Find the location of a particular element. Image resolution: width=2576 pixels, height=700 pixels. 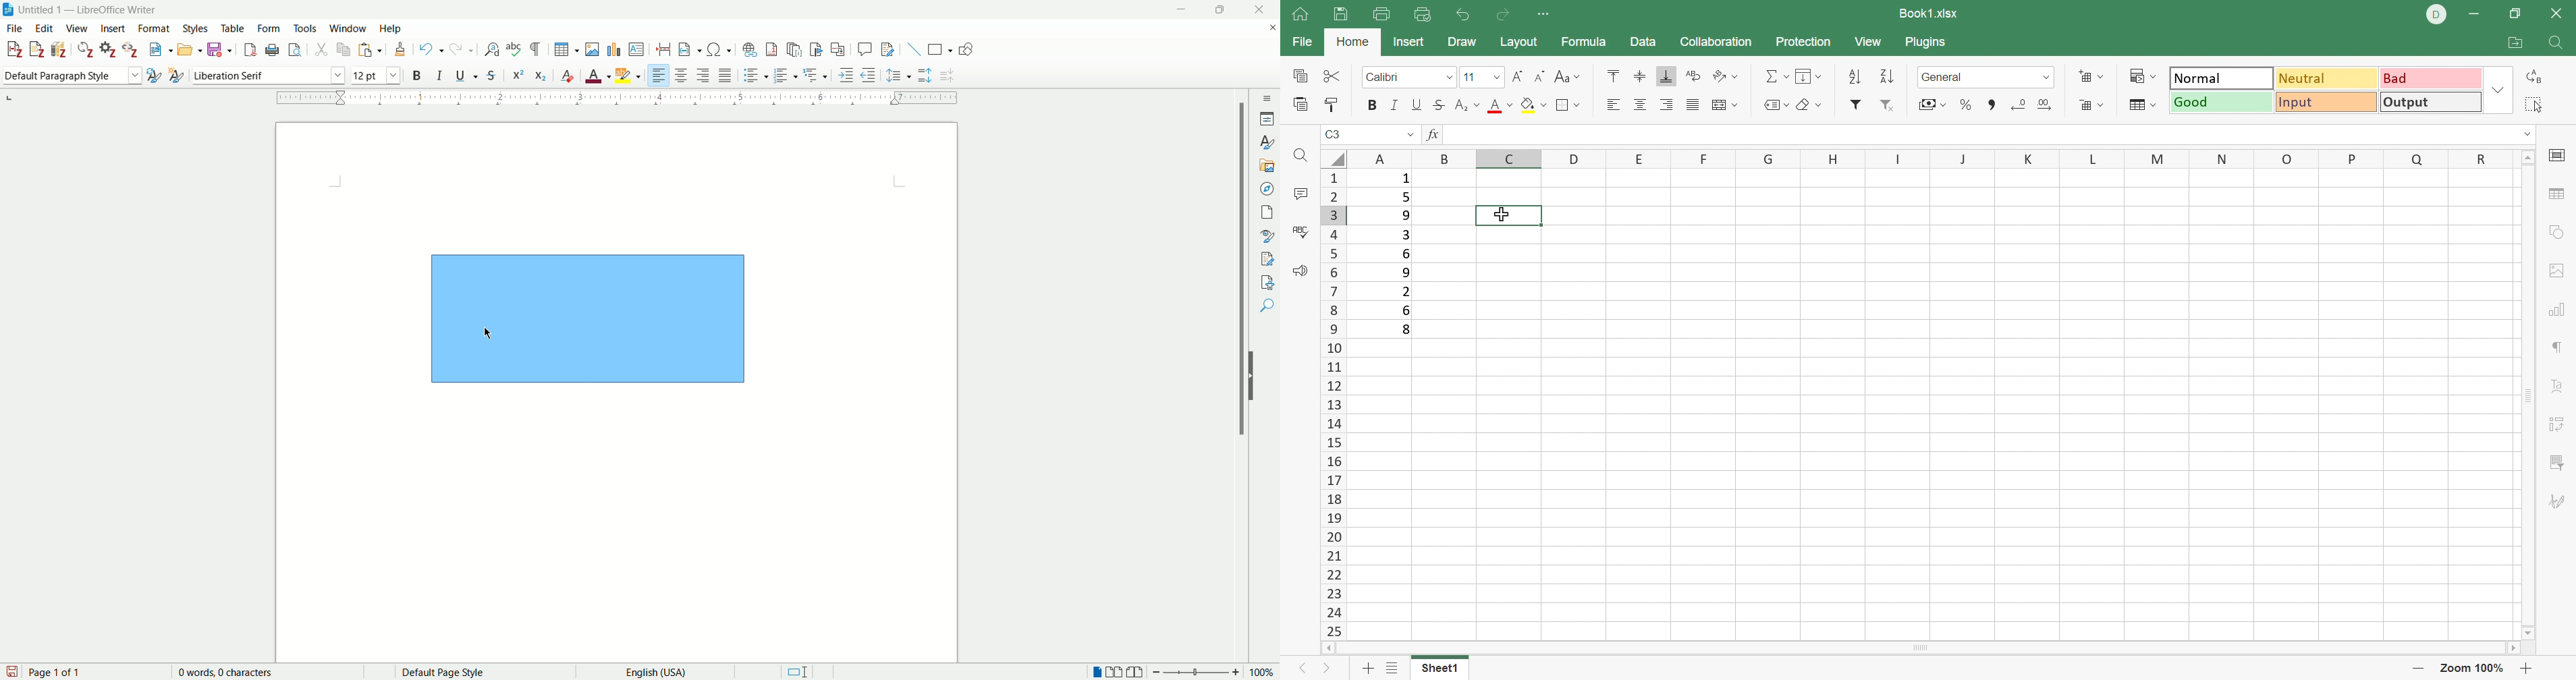

selected cell is located at coordinates (1510, 216).